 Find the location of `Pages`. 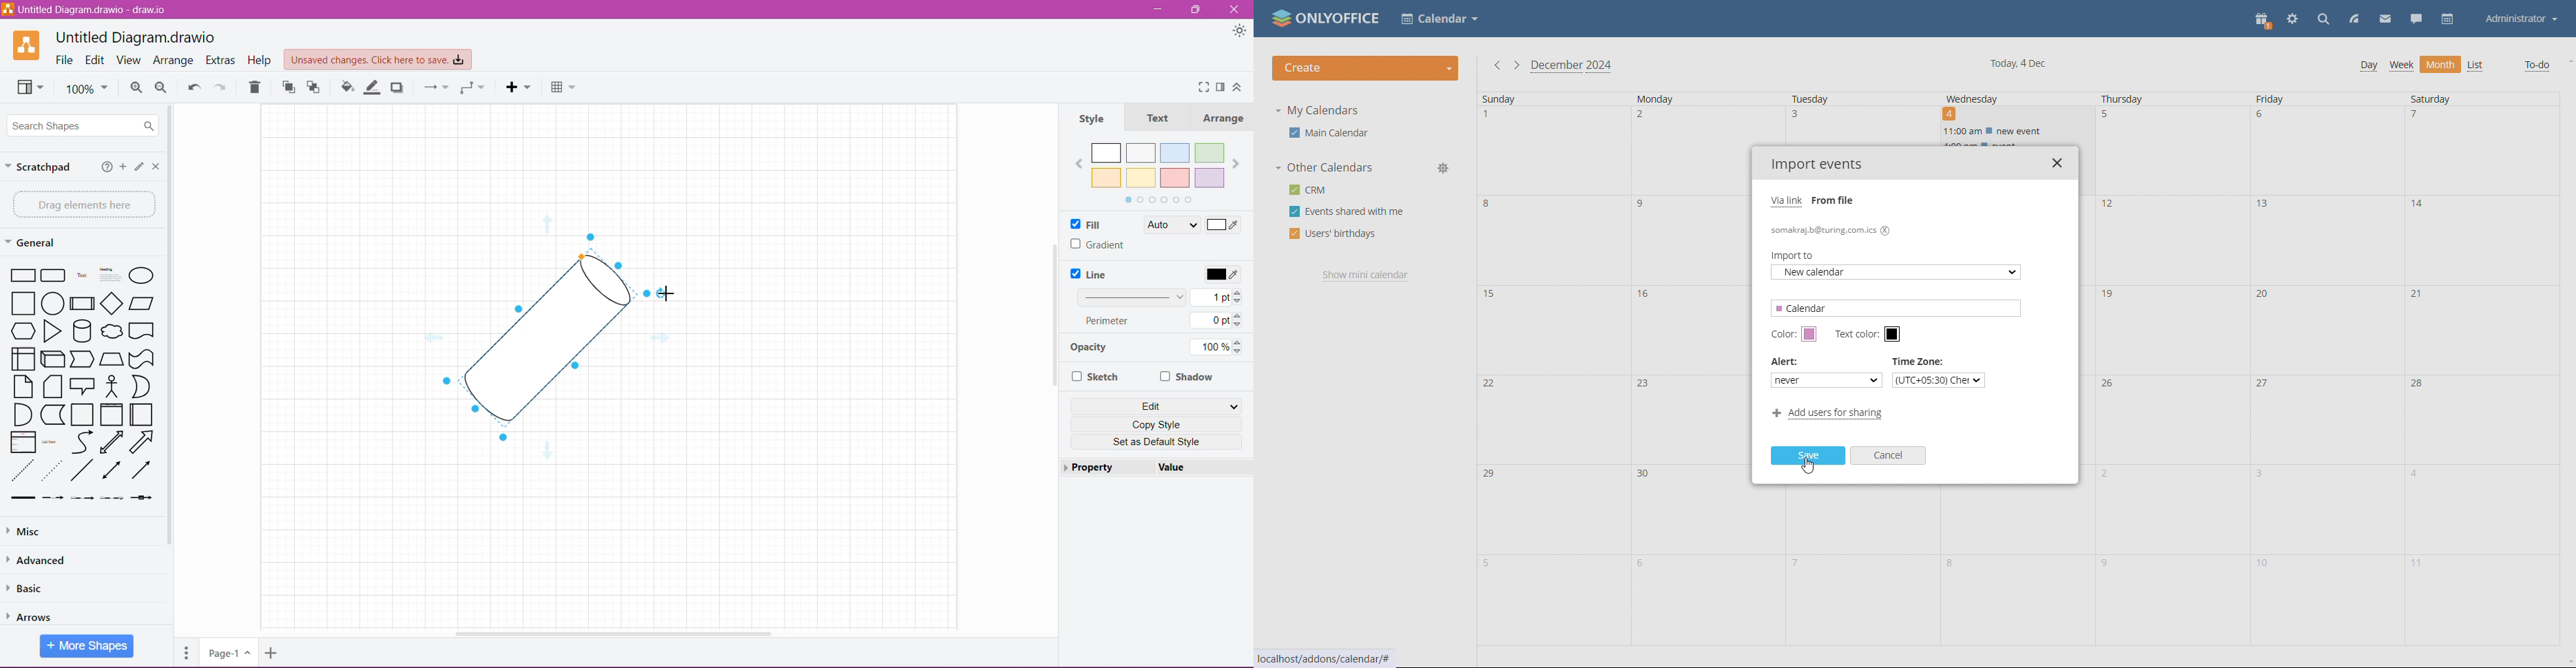

Pages is located at coordinates (185, 656).